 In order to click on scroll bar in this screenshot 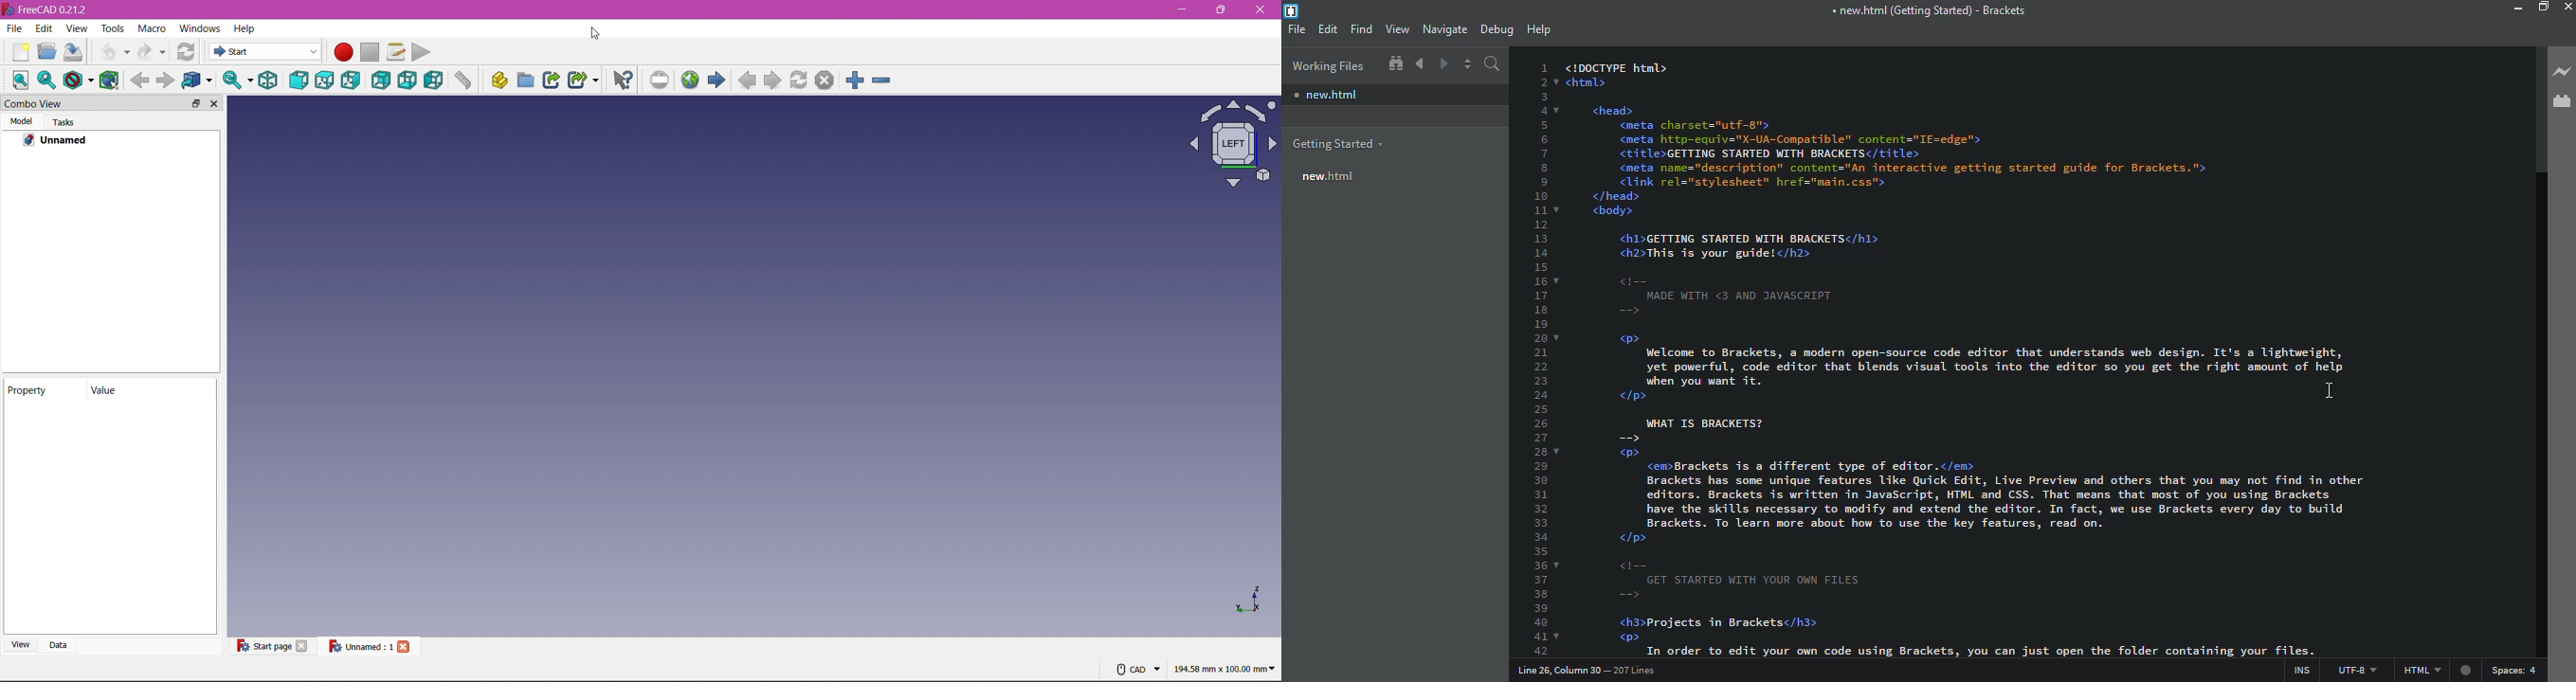, I will do `click(2532, 110)`.